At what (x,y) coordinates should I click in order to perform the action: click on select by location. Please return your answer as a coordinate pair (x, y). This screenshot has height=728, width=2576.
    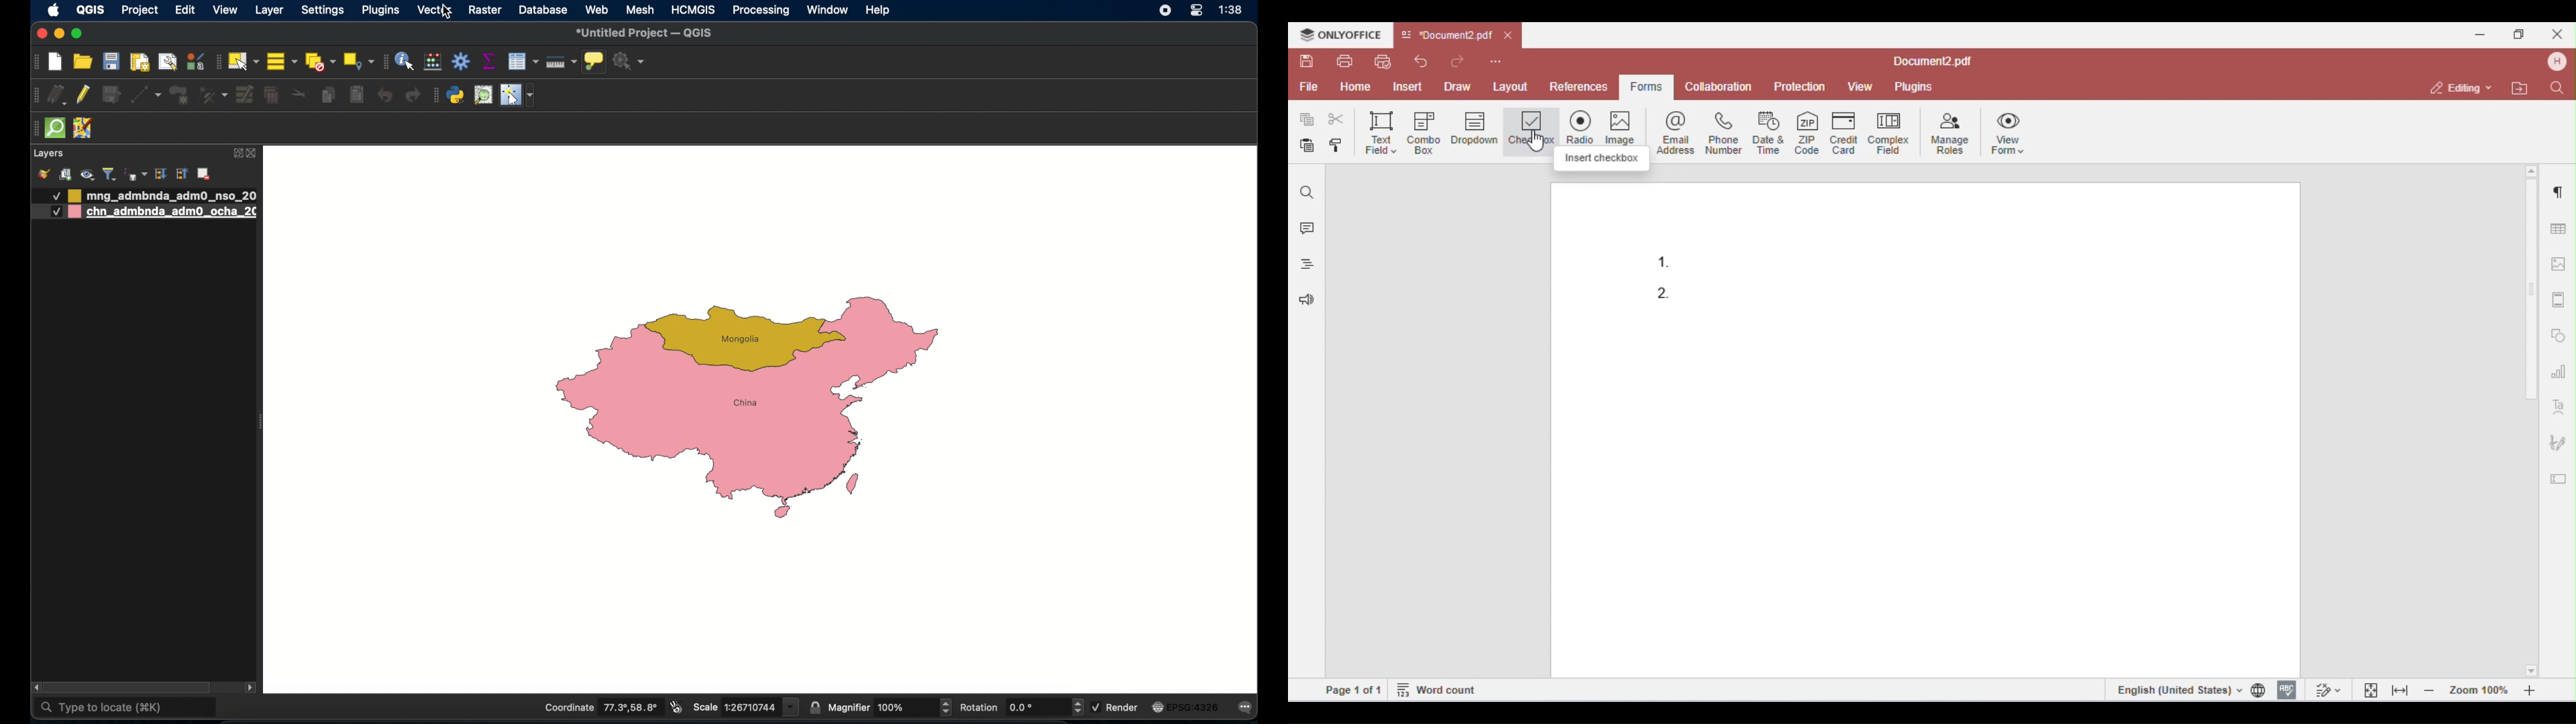
    Looking at the image, I should click on (358, 62).